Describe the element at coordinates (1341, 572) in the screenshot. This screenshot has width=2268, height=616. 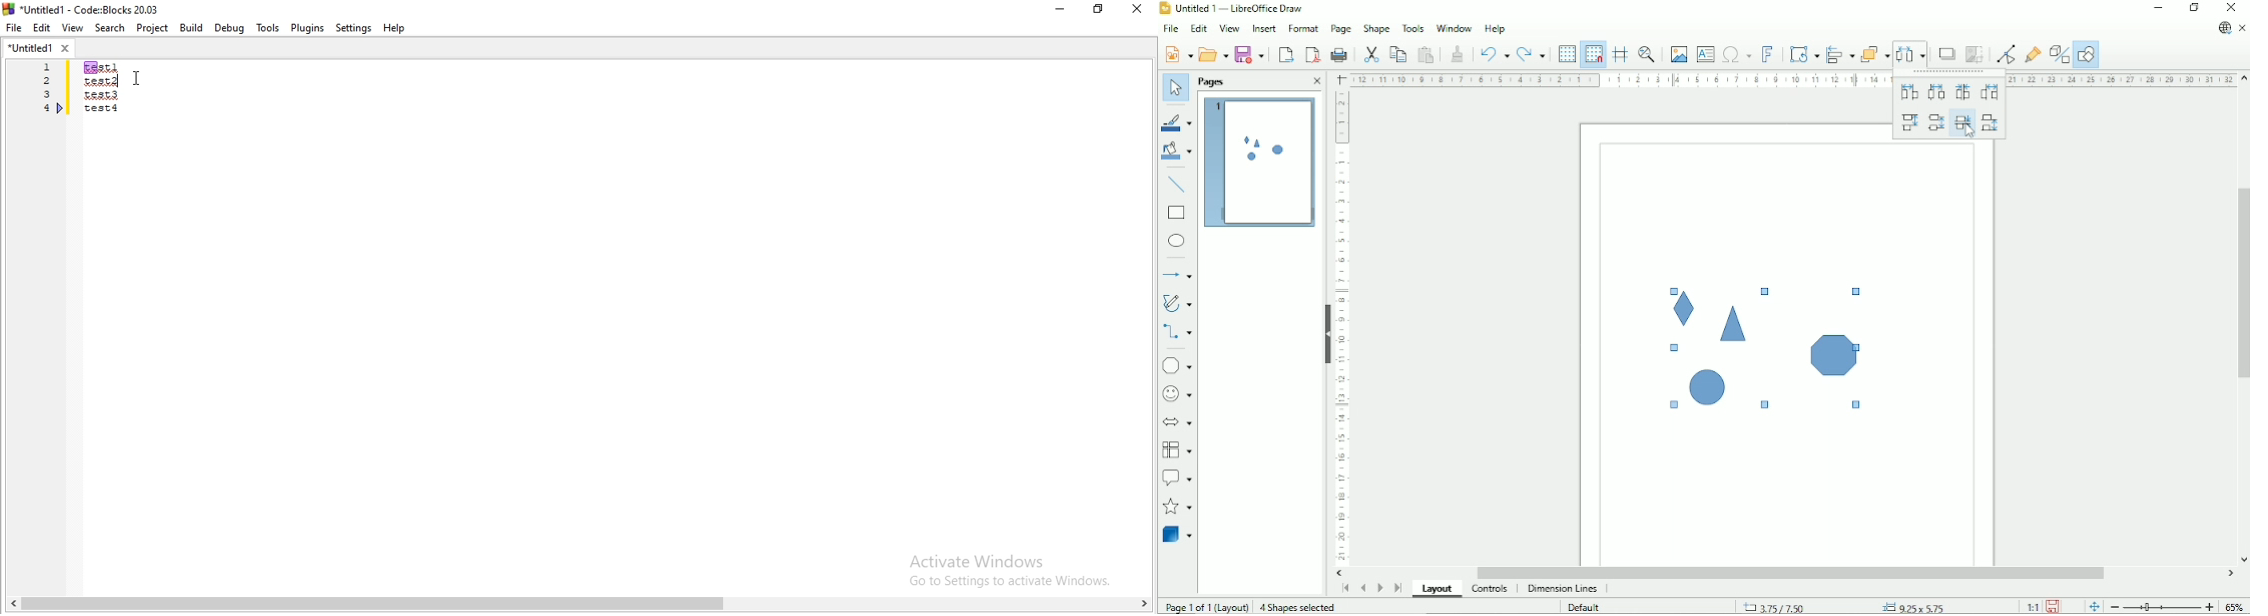
I see `Horizontal scroll button` at that location.